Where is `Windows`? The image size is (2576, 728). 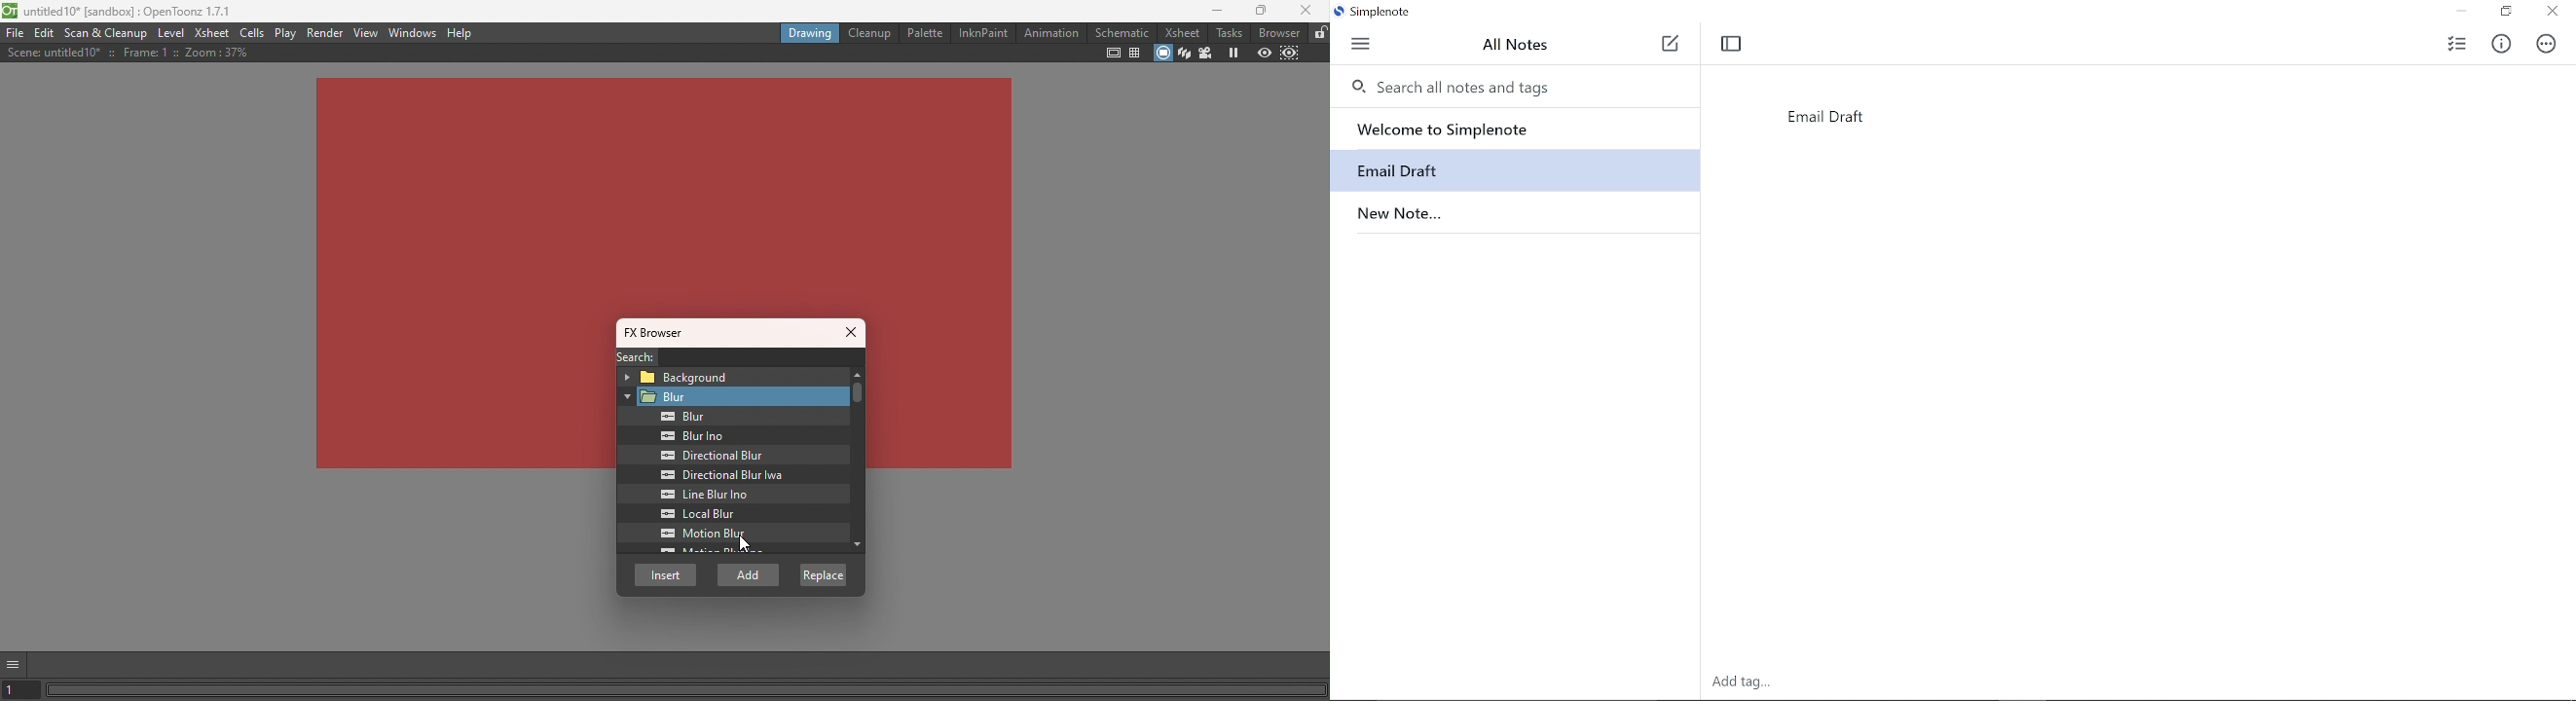 Windows is located at coordinates (415, 32).